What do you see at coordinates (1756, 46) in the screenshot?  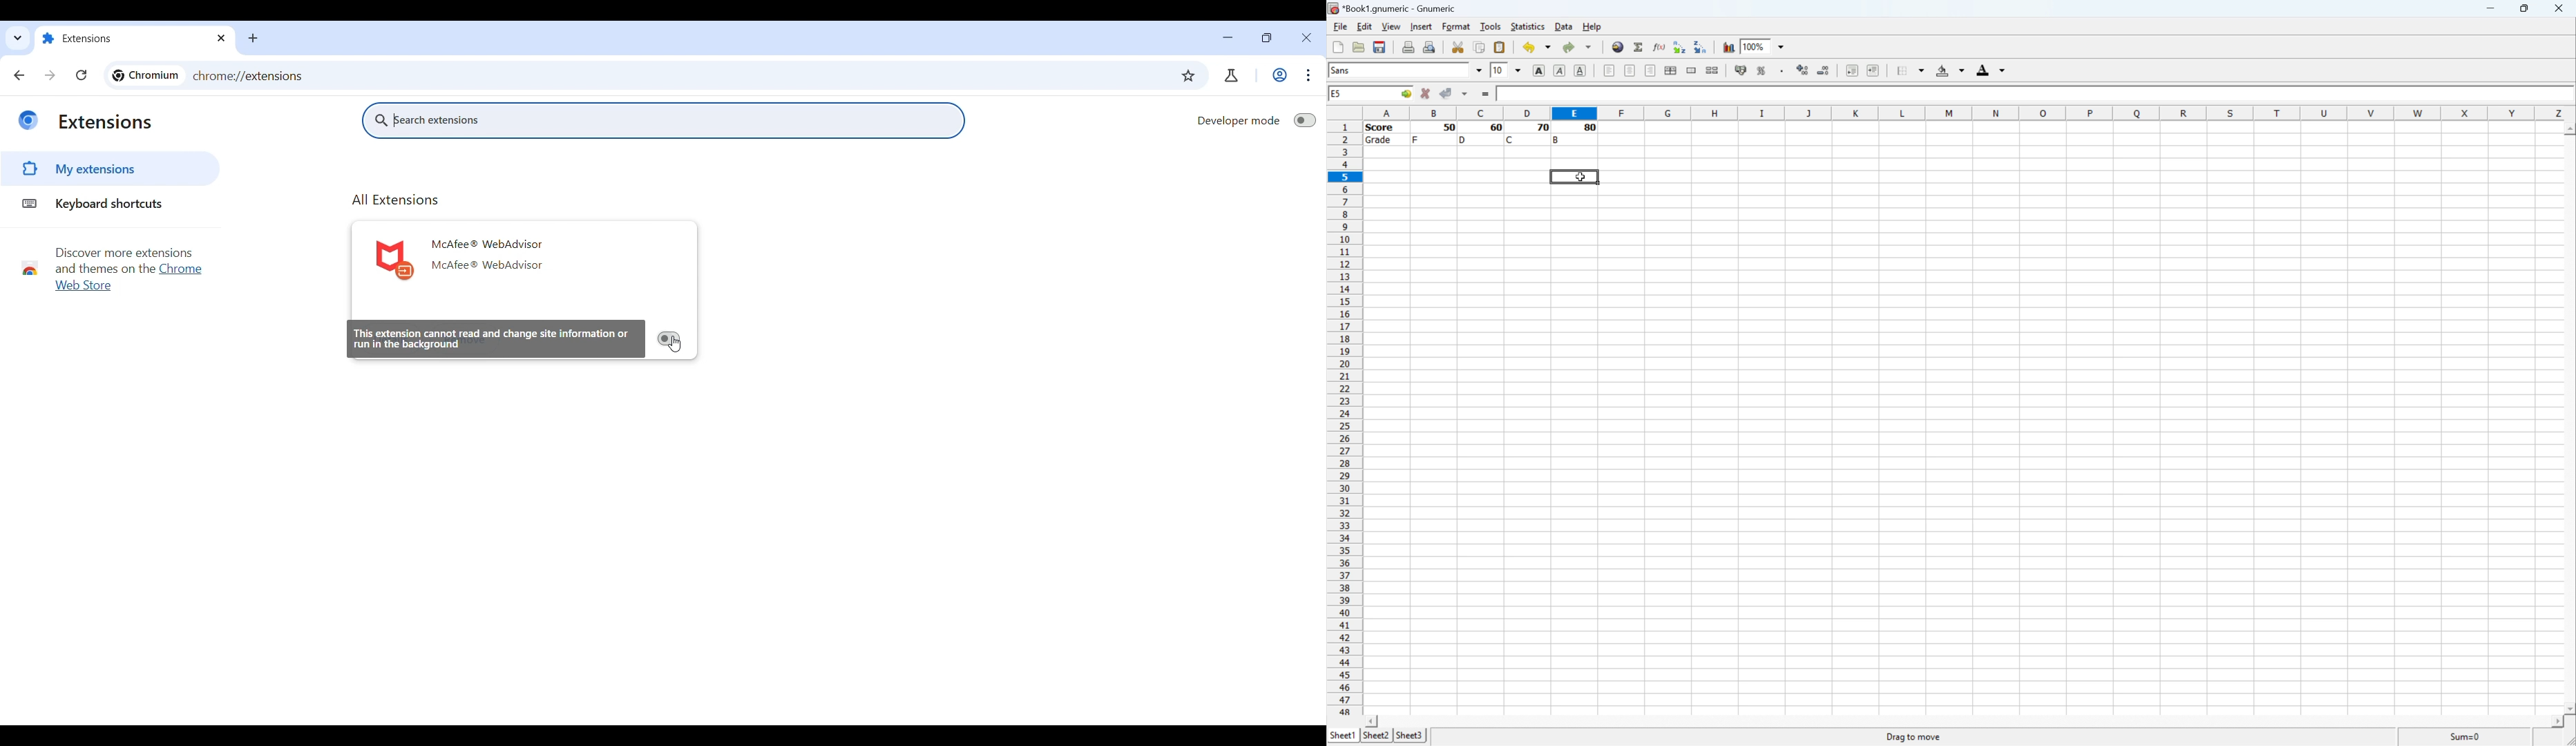 I see `100%` at bounding box center [1756, 46].